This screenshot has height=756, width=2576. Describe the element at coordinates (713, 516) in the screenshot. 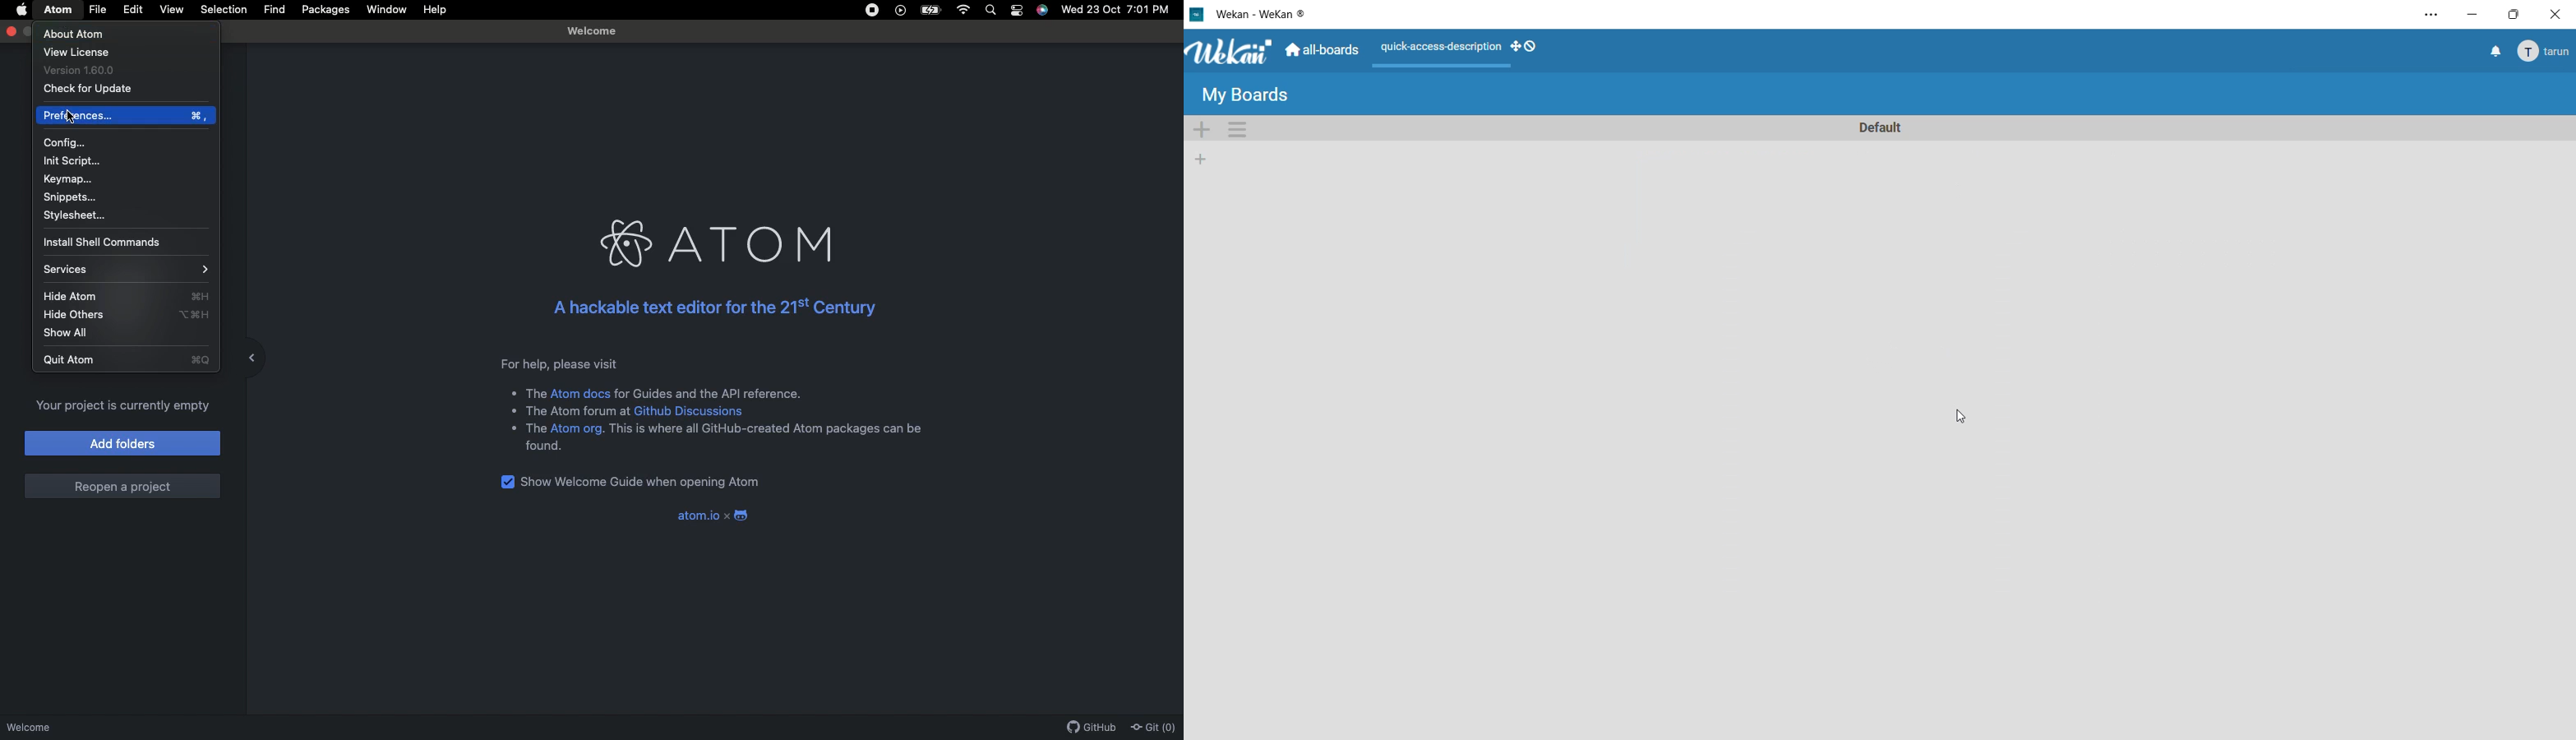

I see `Atom.io x Atom logo` at that location.